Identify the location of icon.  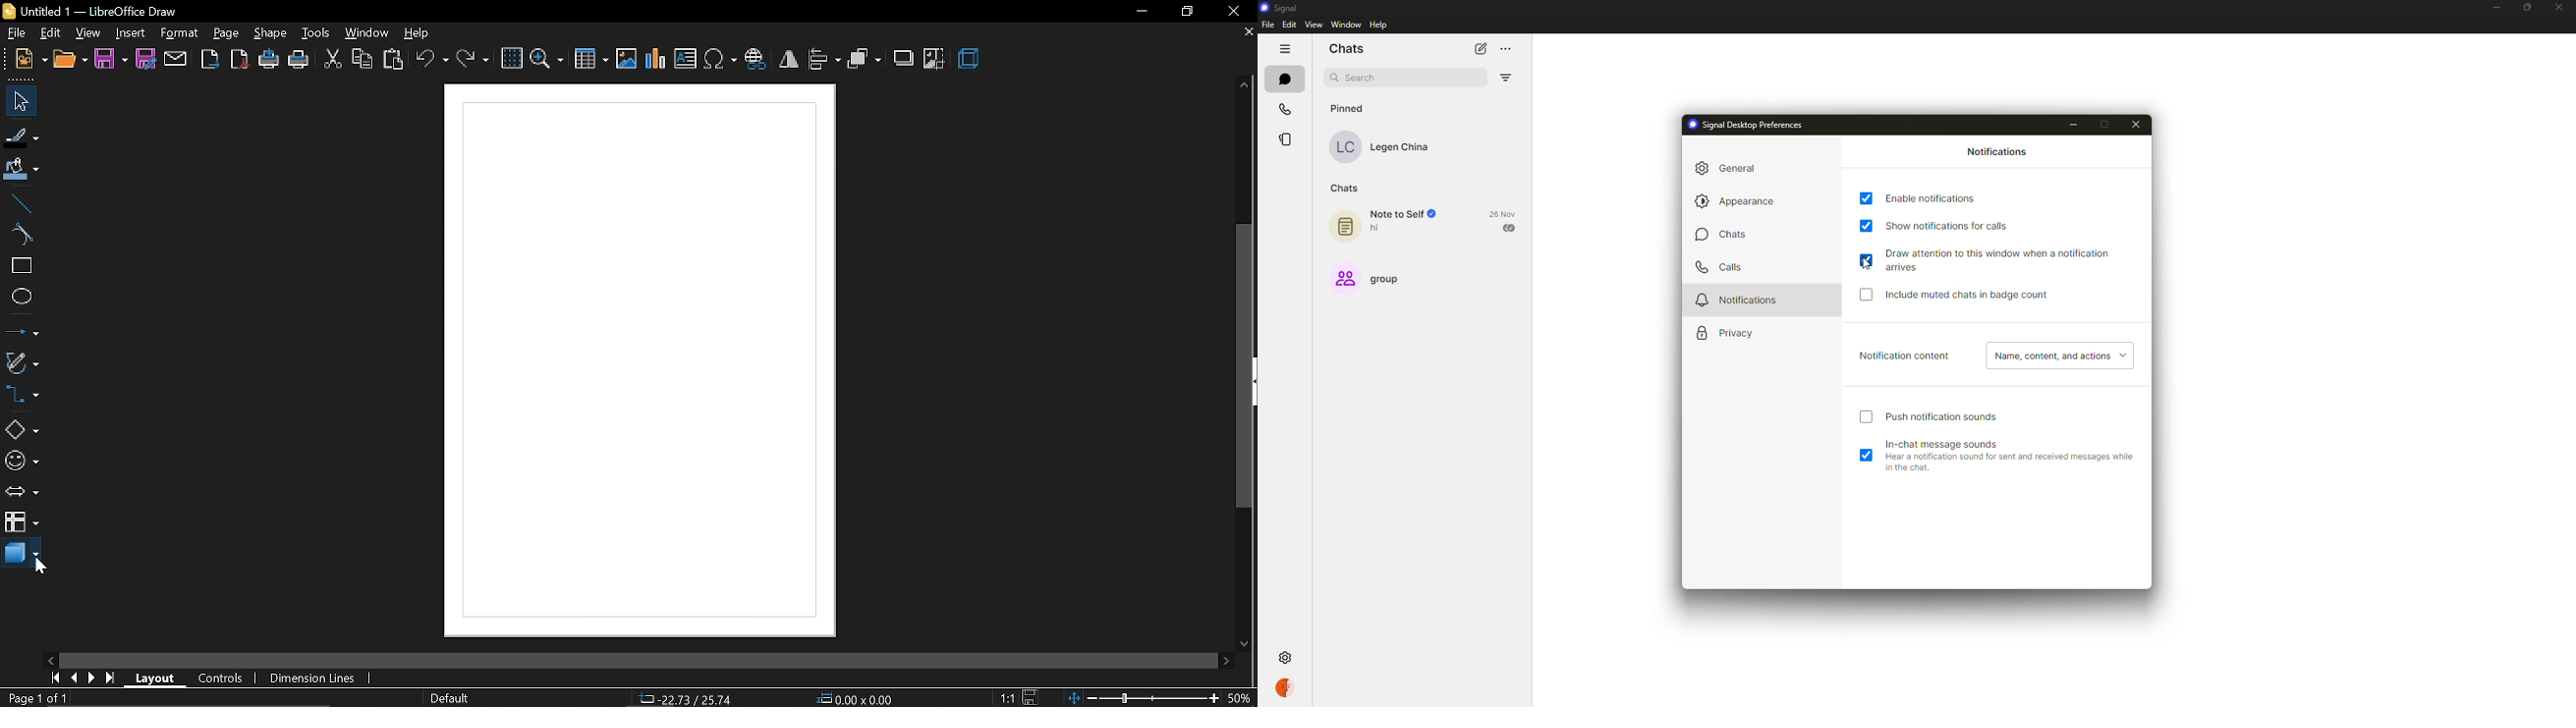
(8, 11).